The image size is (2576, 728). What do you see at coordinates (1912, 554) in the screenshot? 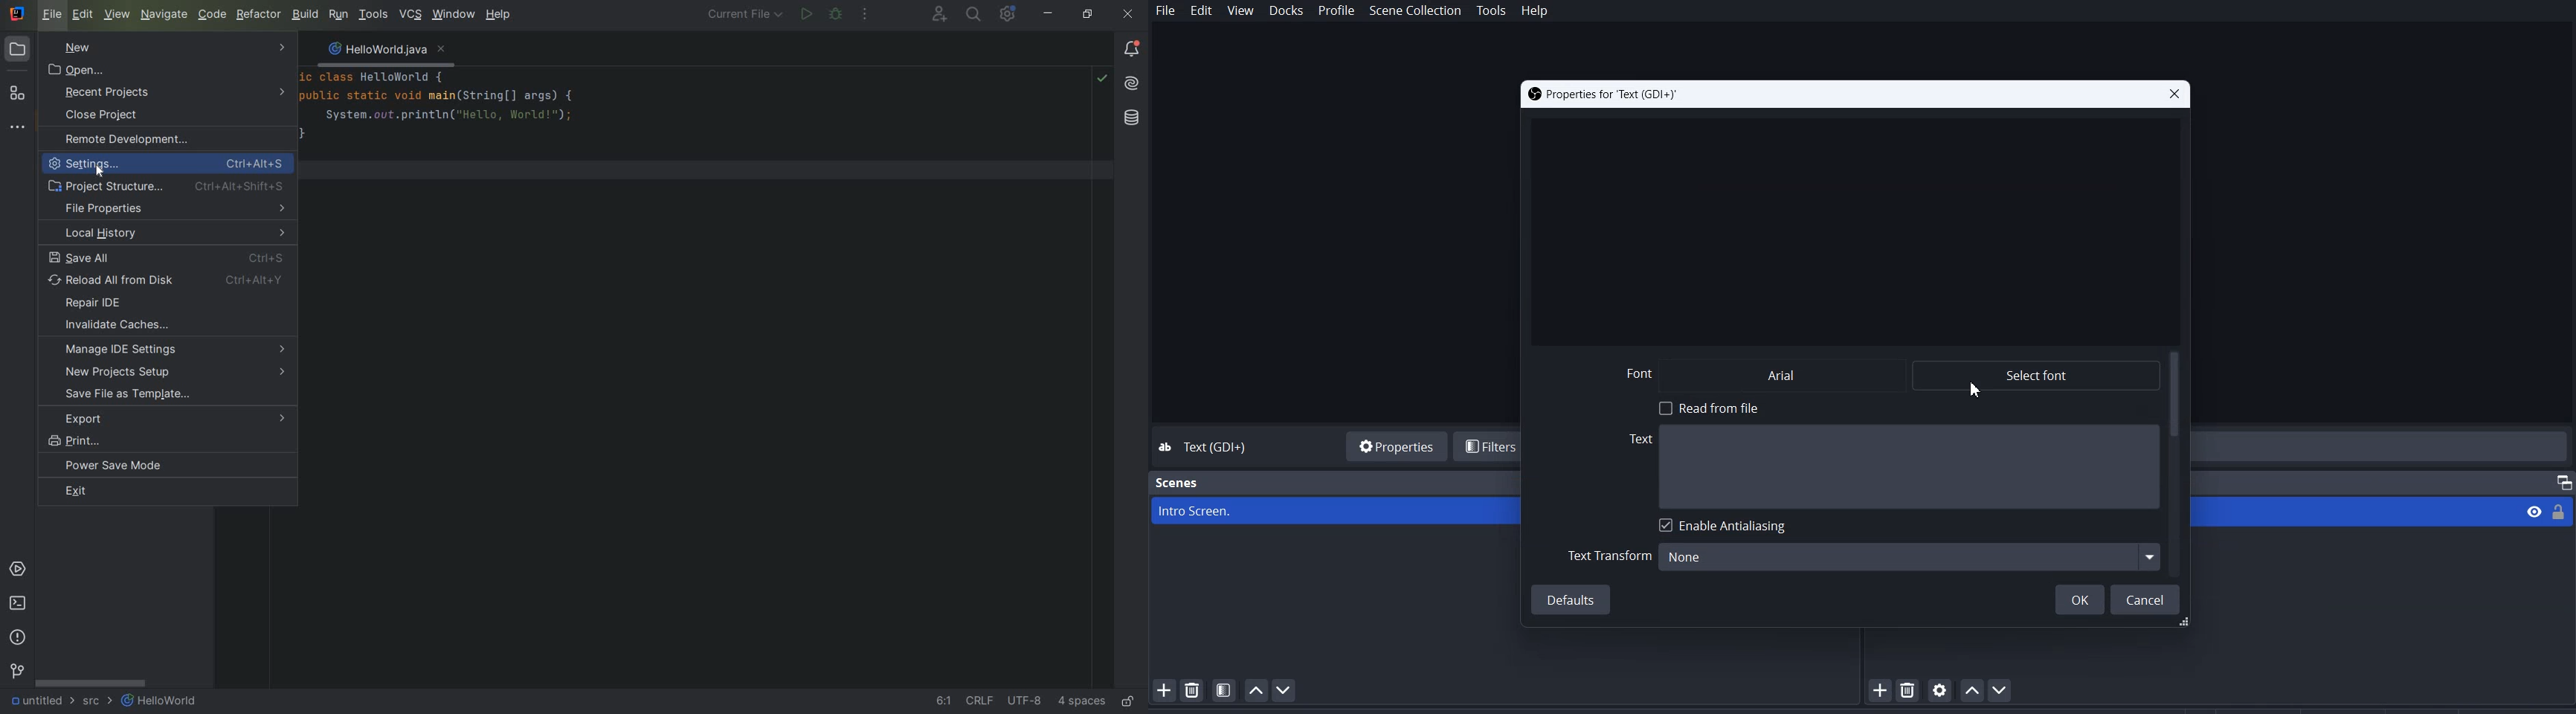
I see `None` at bounding box center [1912, 554].